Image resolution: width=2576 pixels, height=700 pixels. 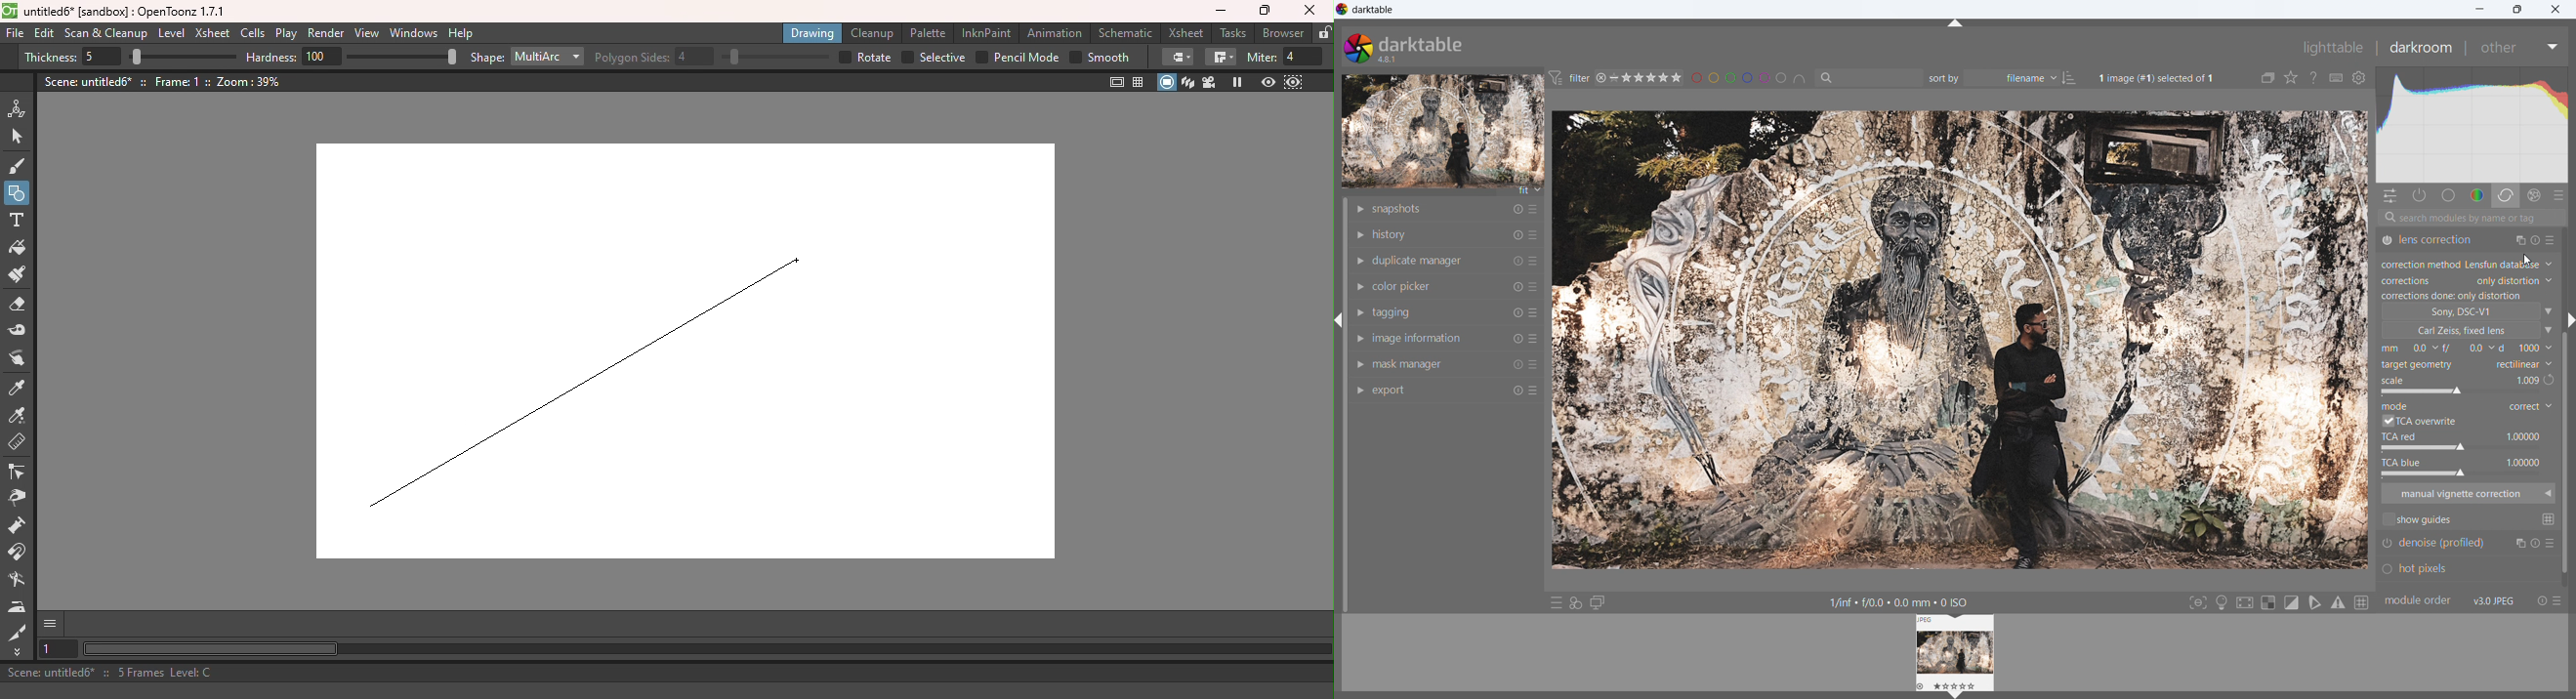 What do you see at coordinates (1342, 9) in the screenshot?
I see `logo` at bounding box center [1342, 9].